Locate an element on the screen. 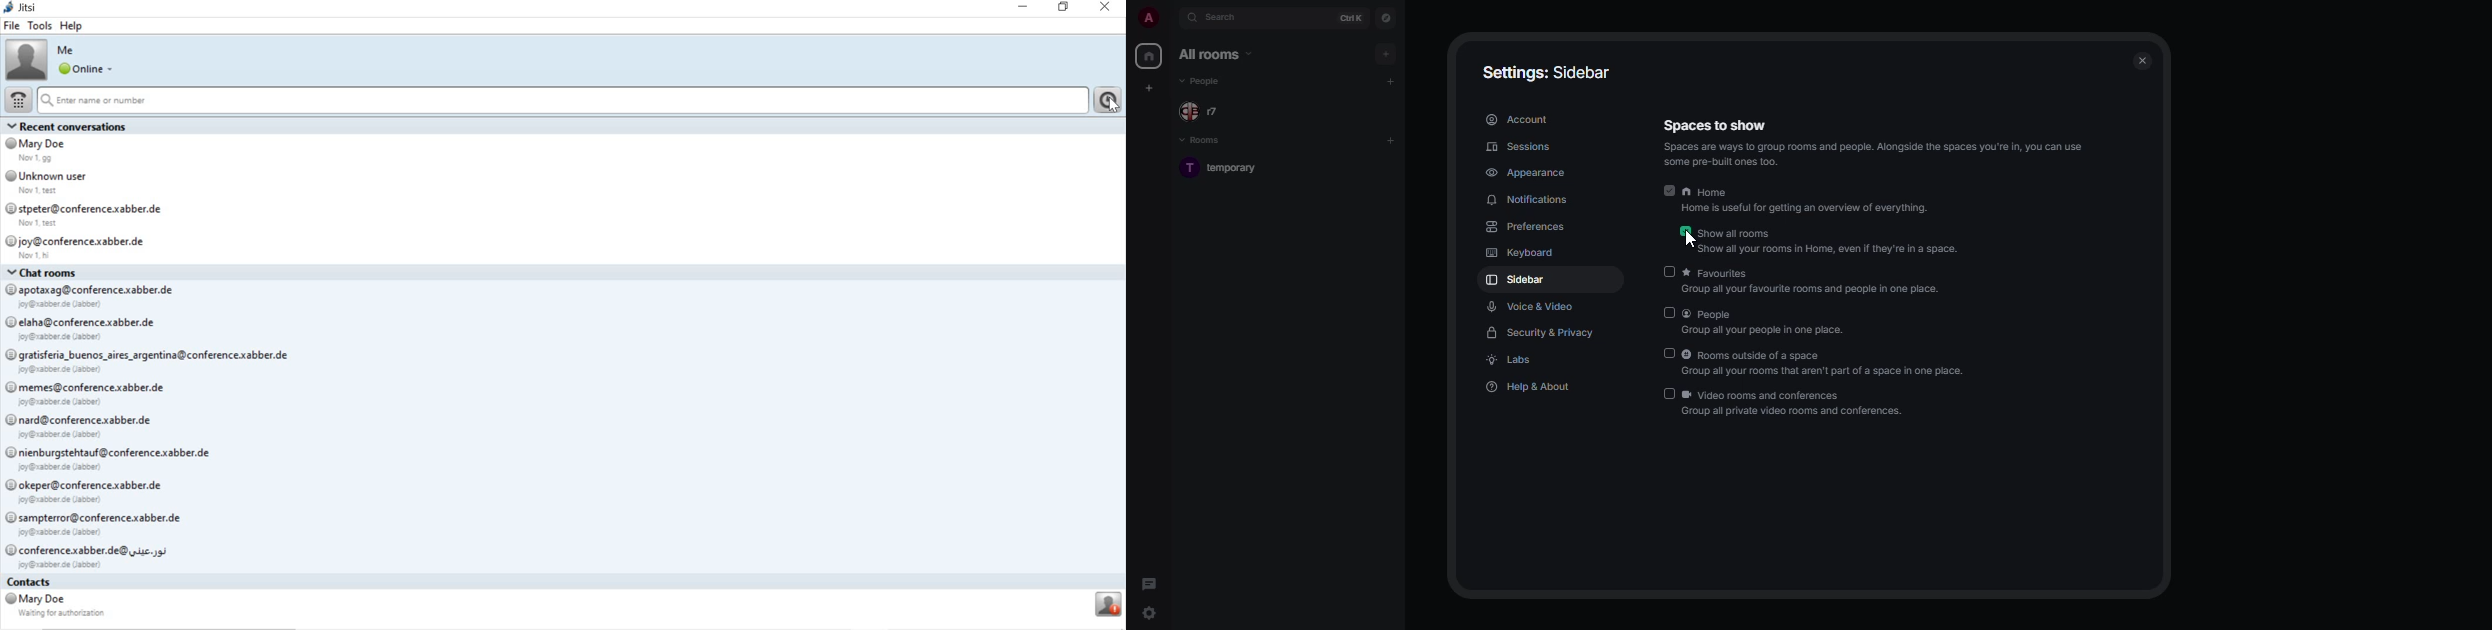 The image size is (2492, 644). favorites is located at coordinates (1820, 279).